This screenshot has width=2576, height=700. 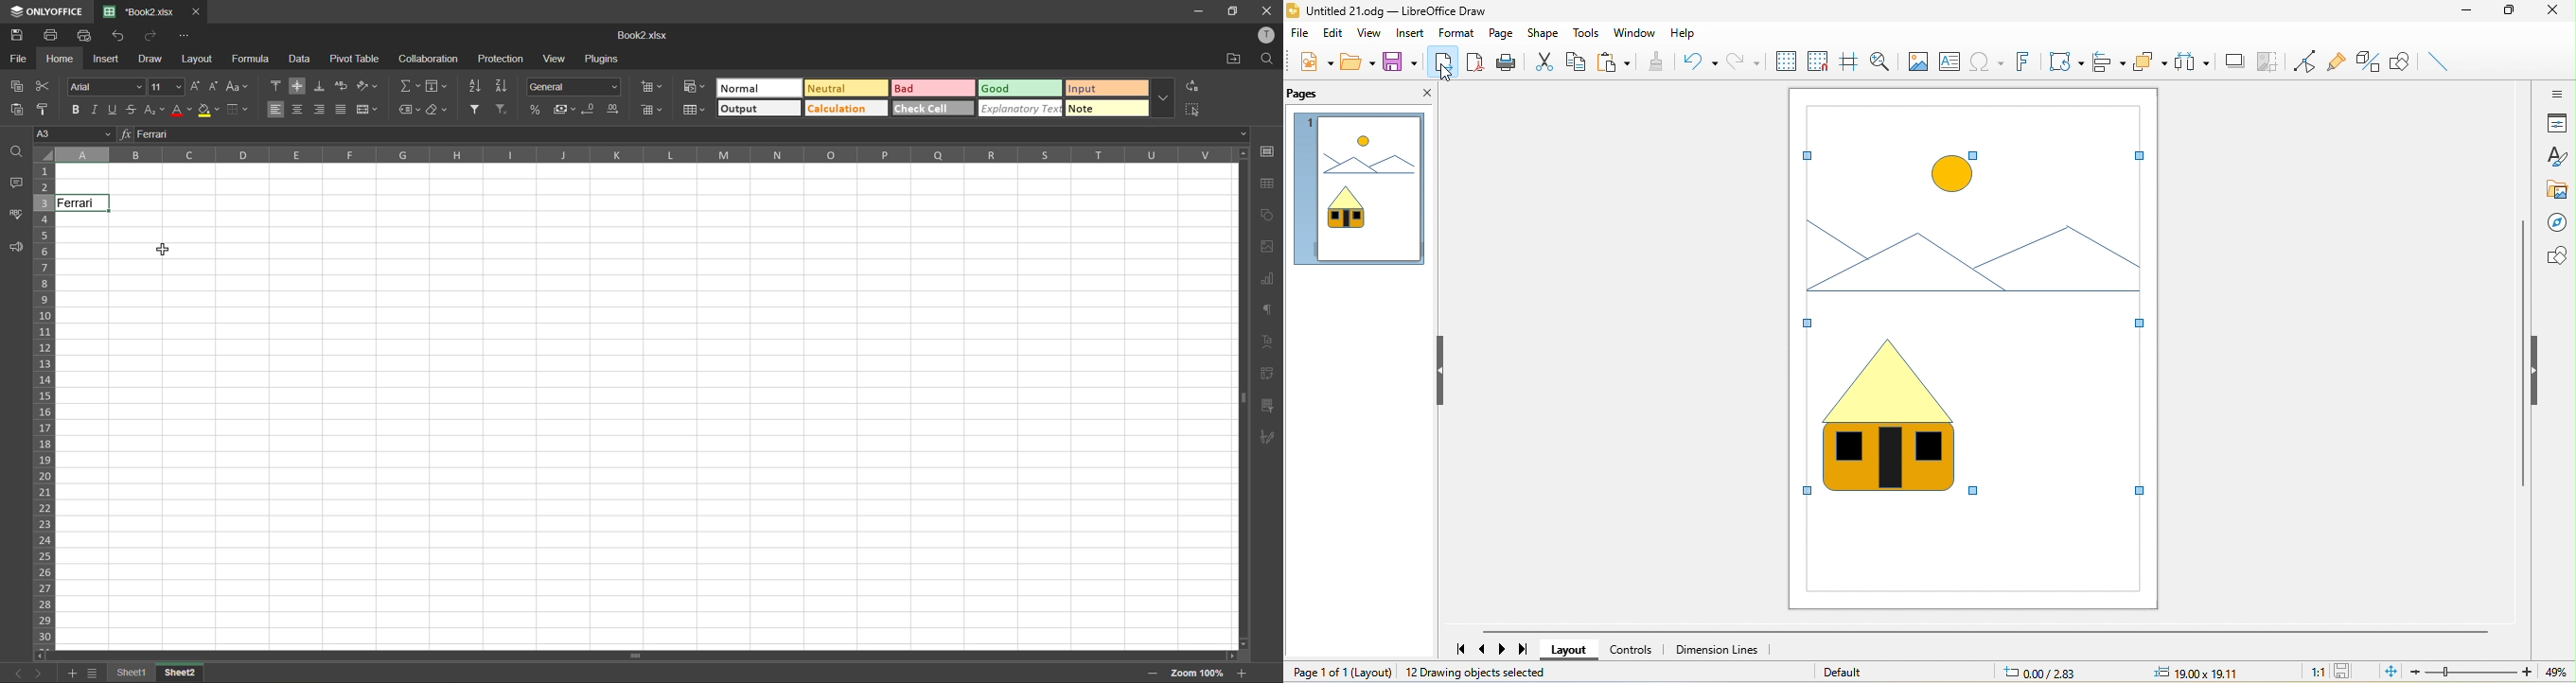 I want to click on hide, so click(x=2539, y=374).